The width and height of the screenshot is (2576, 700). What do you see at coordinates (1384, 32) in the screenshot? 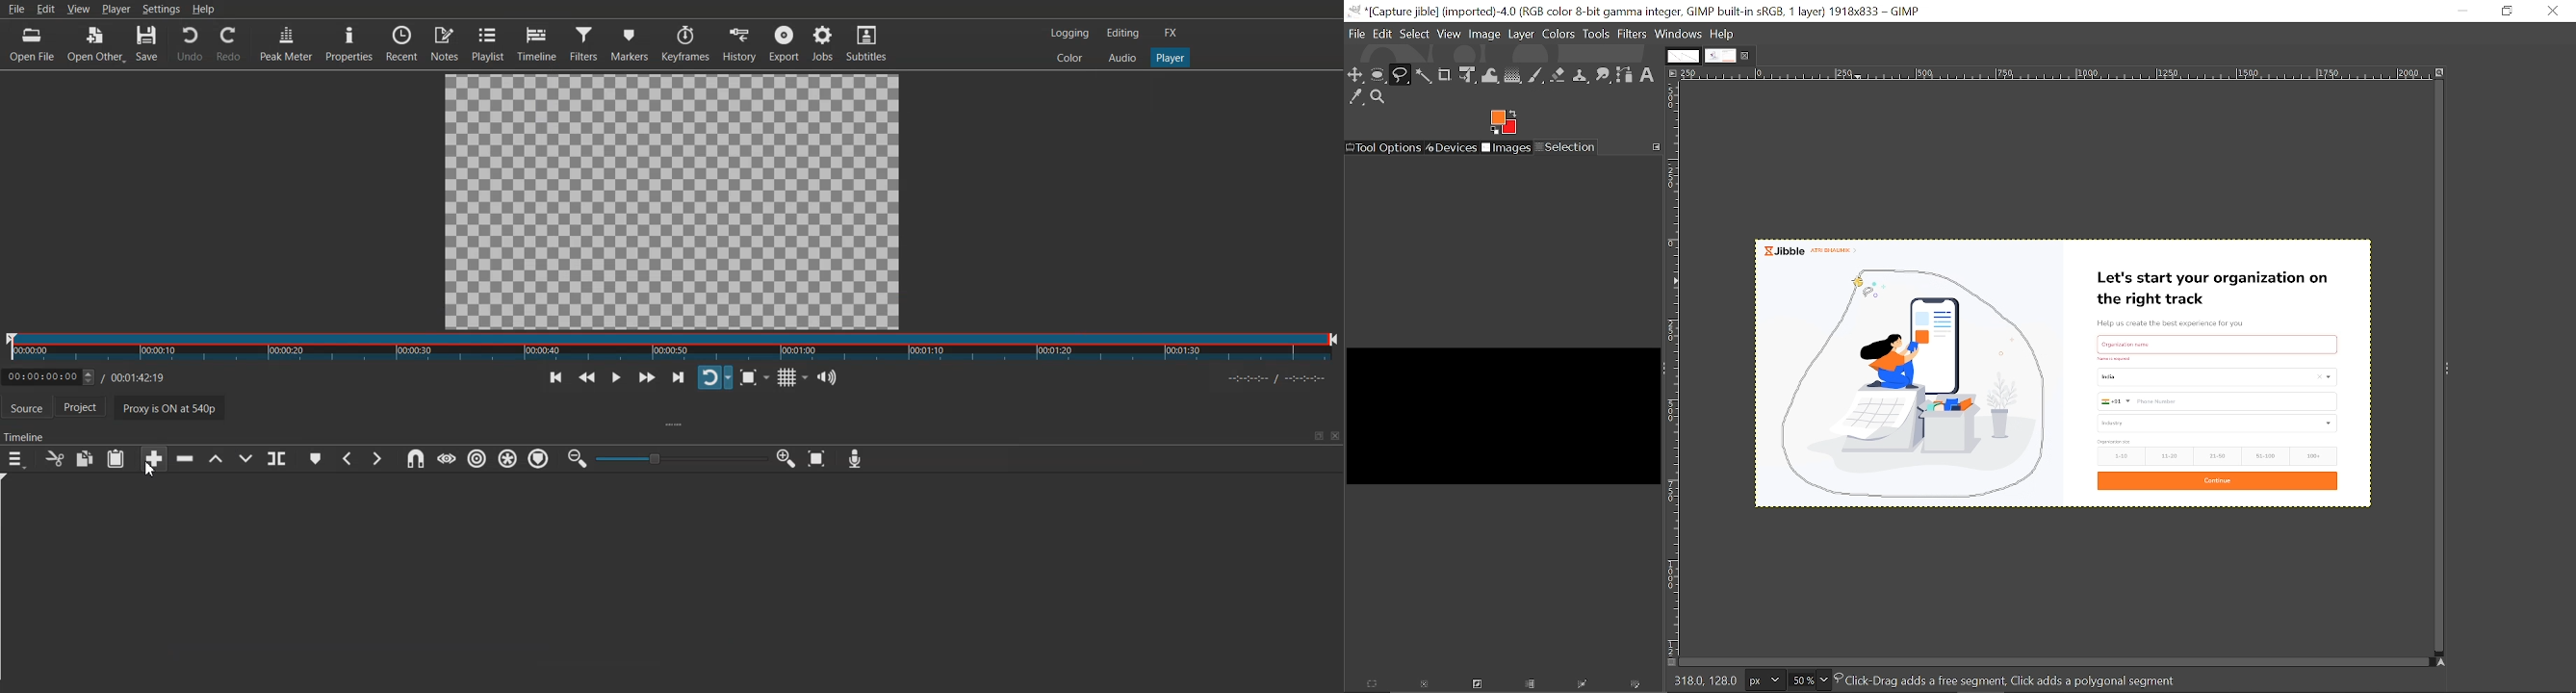
I see `Edit` at bounding box center [1384, 32].